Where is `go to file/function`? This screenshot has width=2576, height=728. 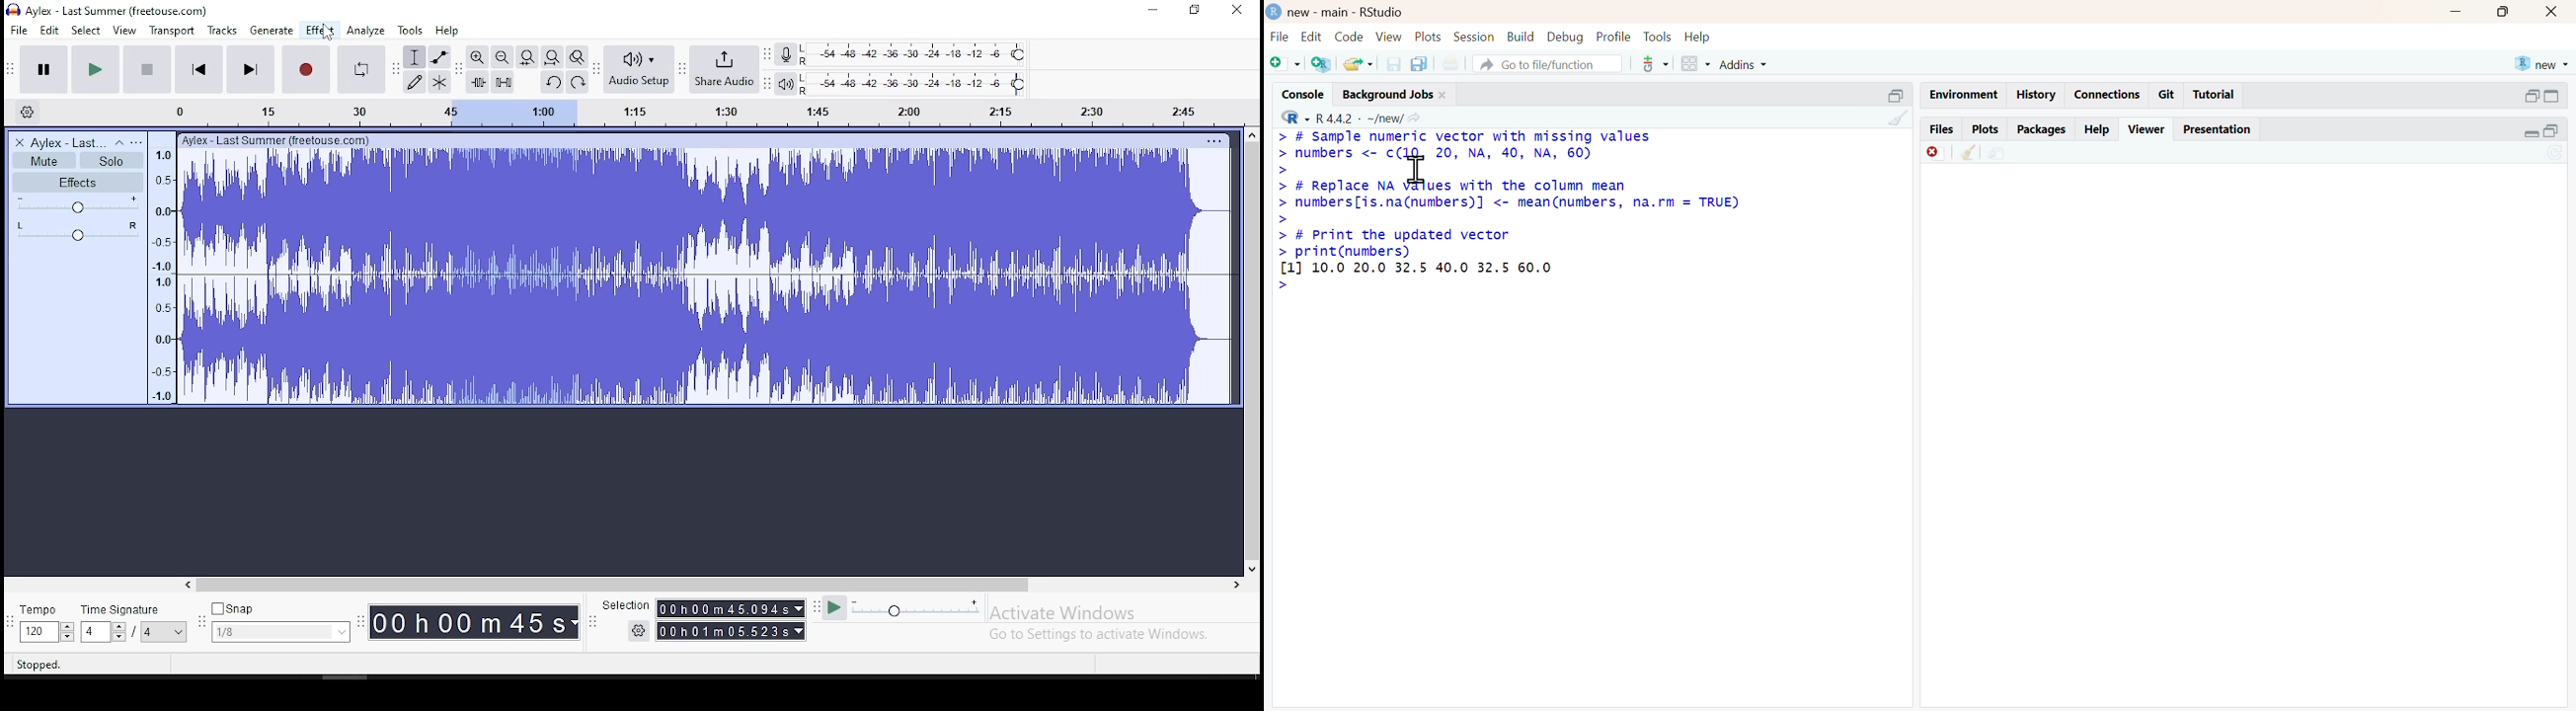
go to file/function is located at coordinates (1548, 64).